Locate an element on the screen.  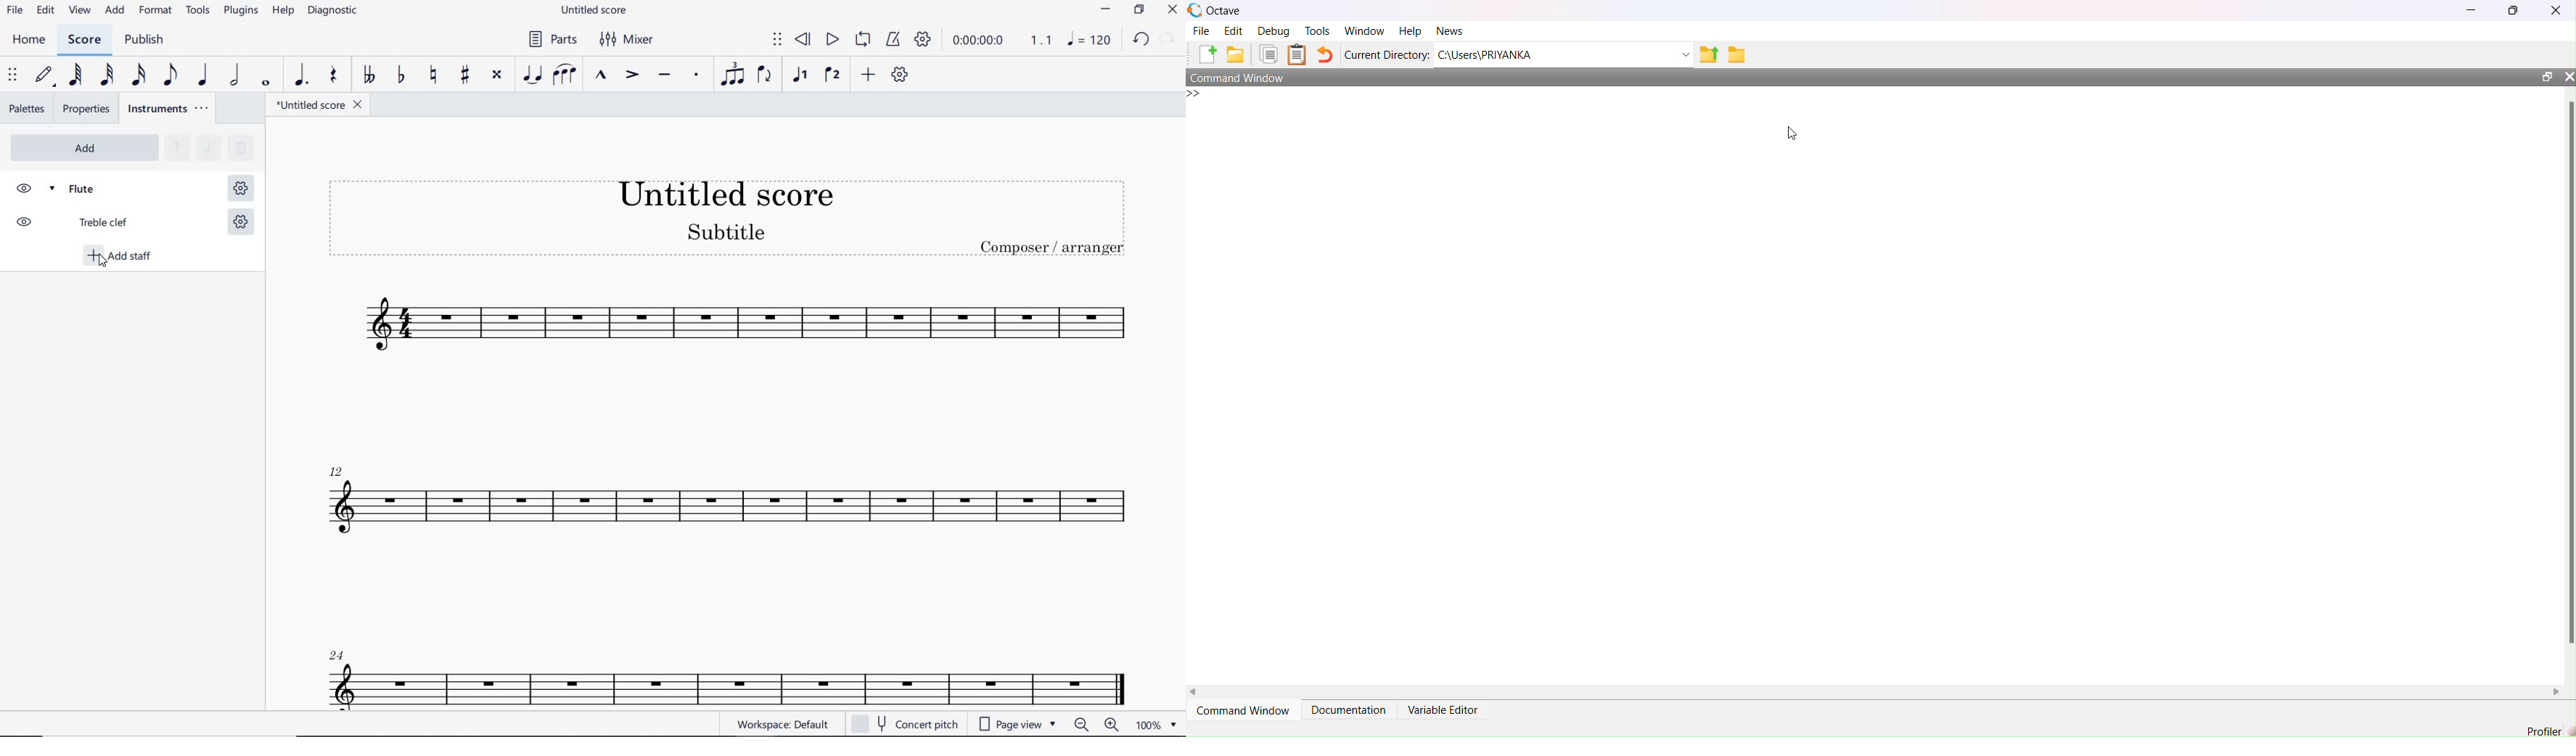
TOGGLE DOUBLE-FLAT is located at coordinates (368, 76).